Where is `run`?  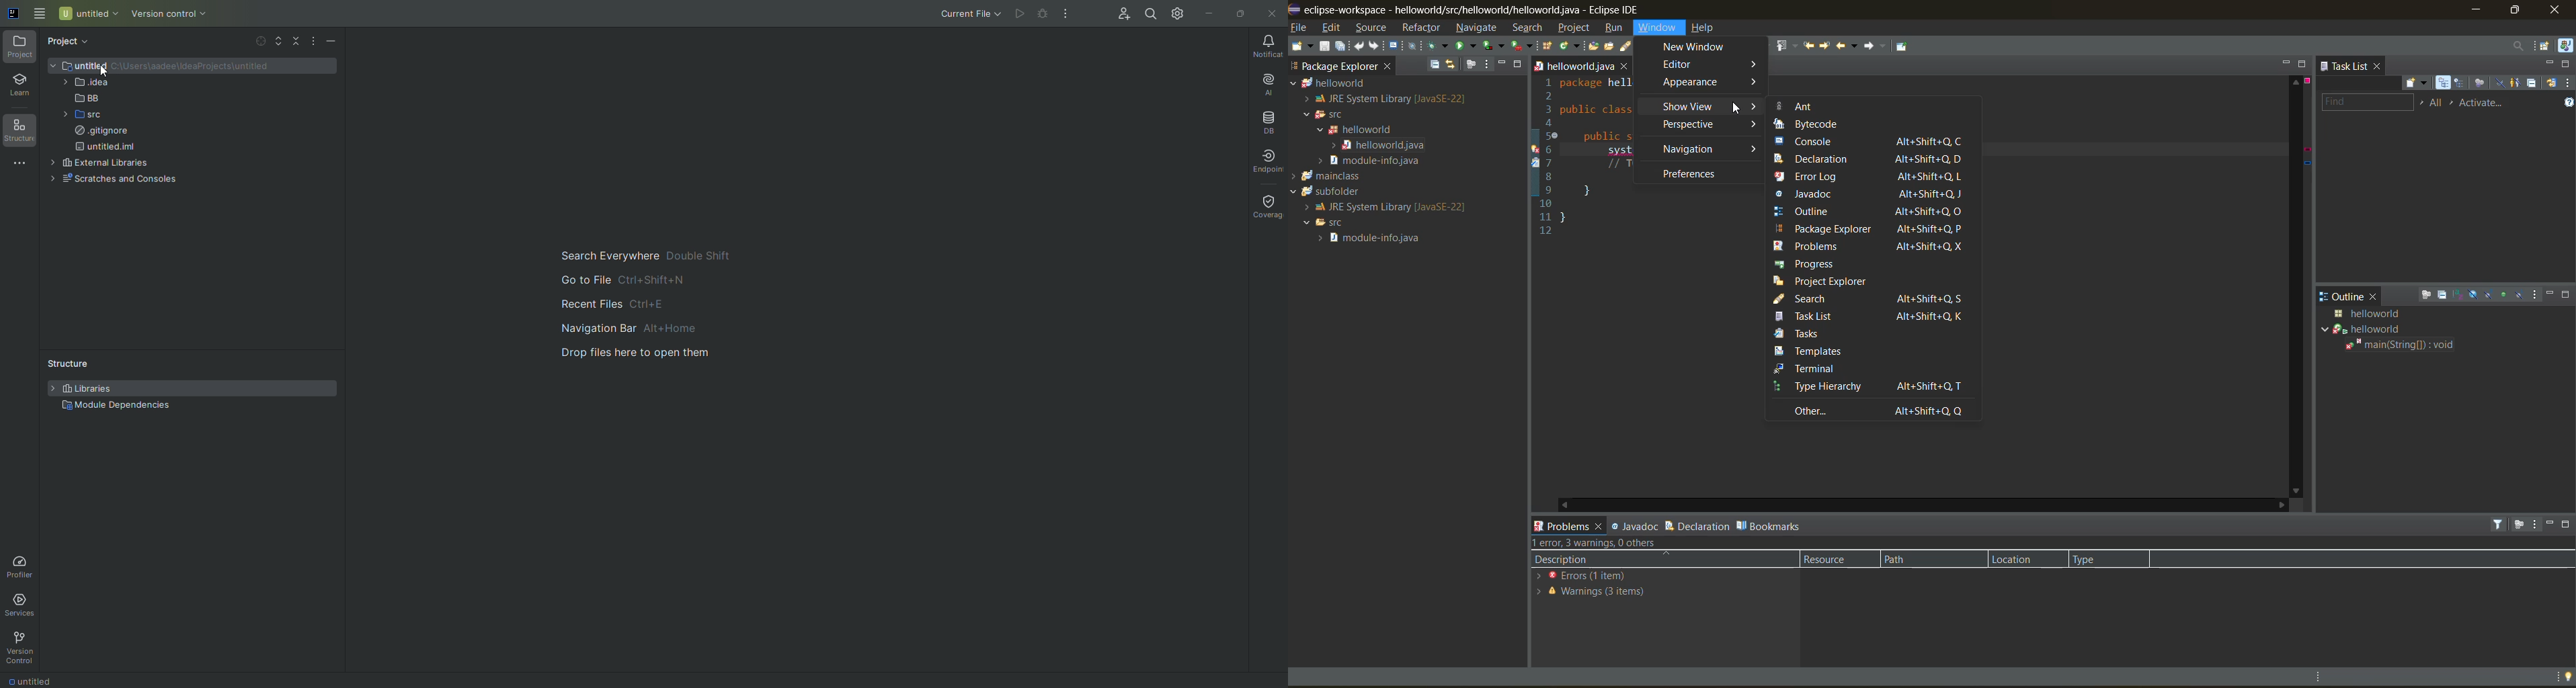
run is located at coordinates (1615, 28).